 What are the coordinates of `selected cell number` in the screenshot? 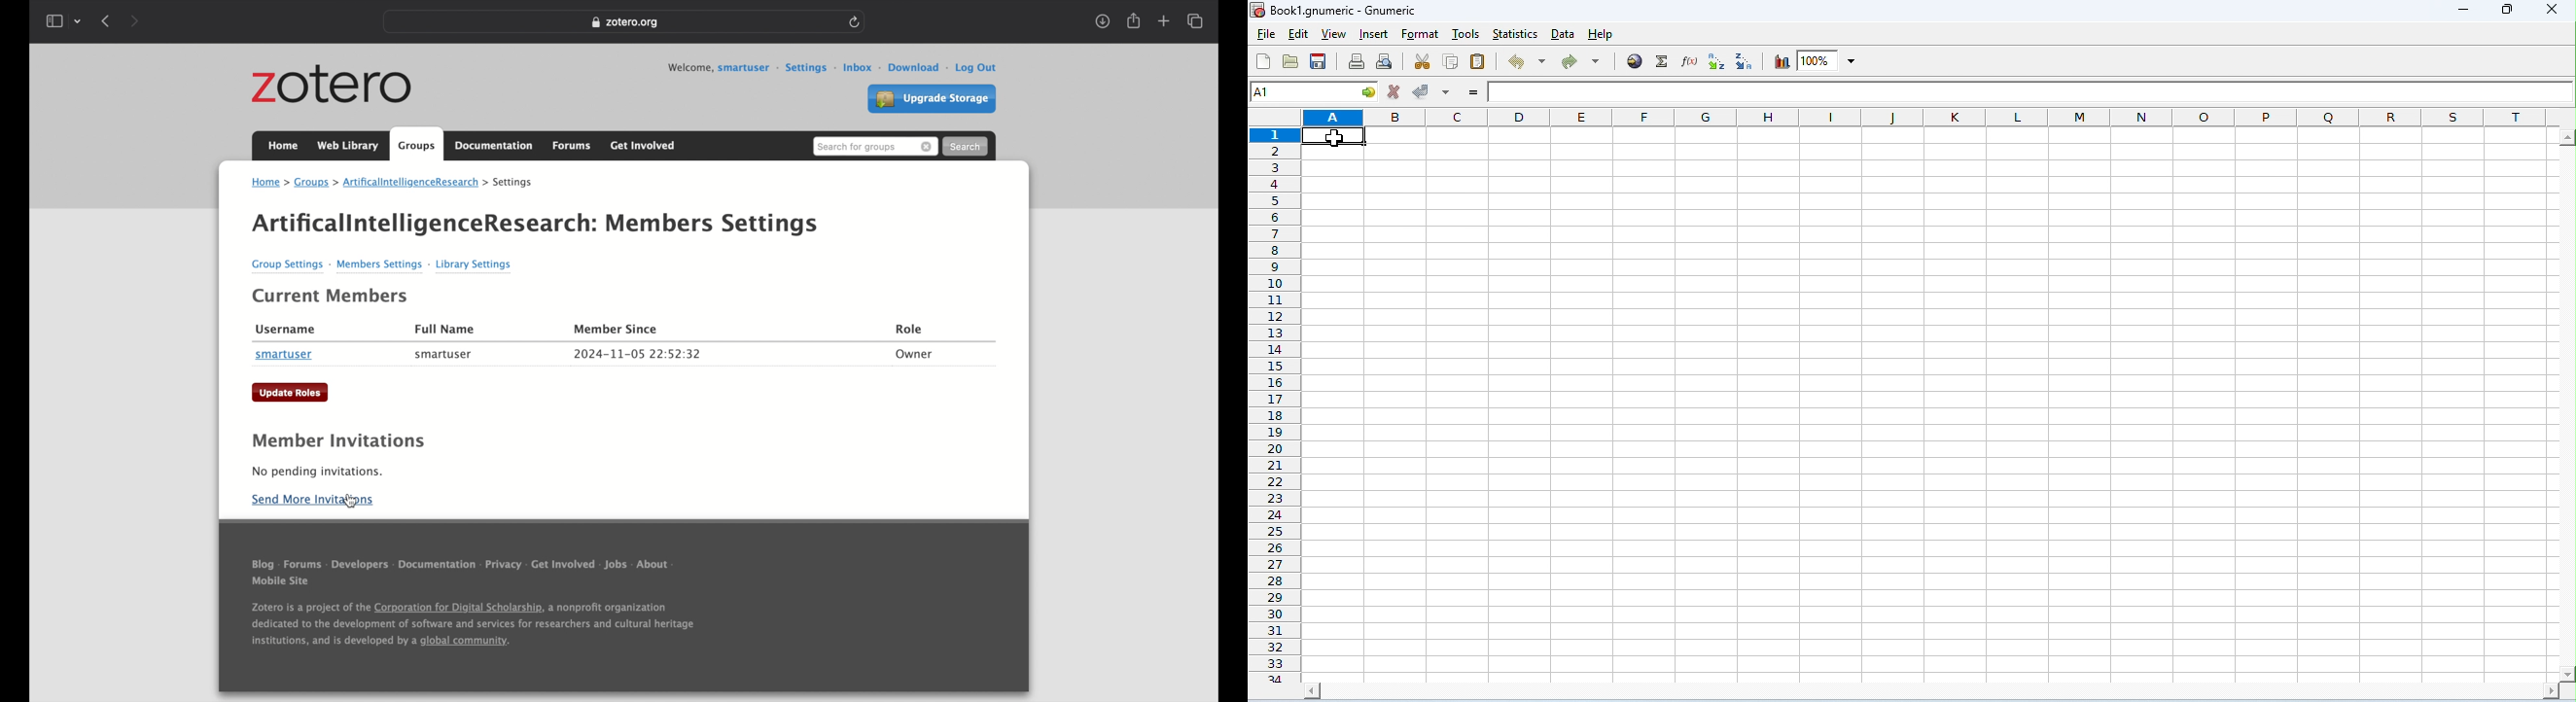 It's located at (1303, 91).